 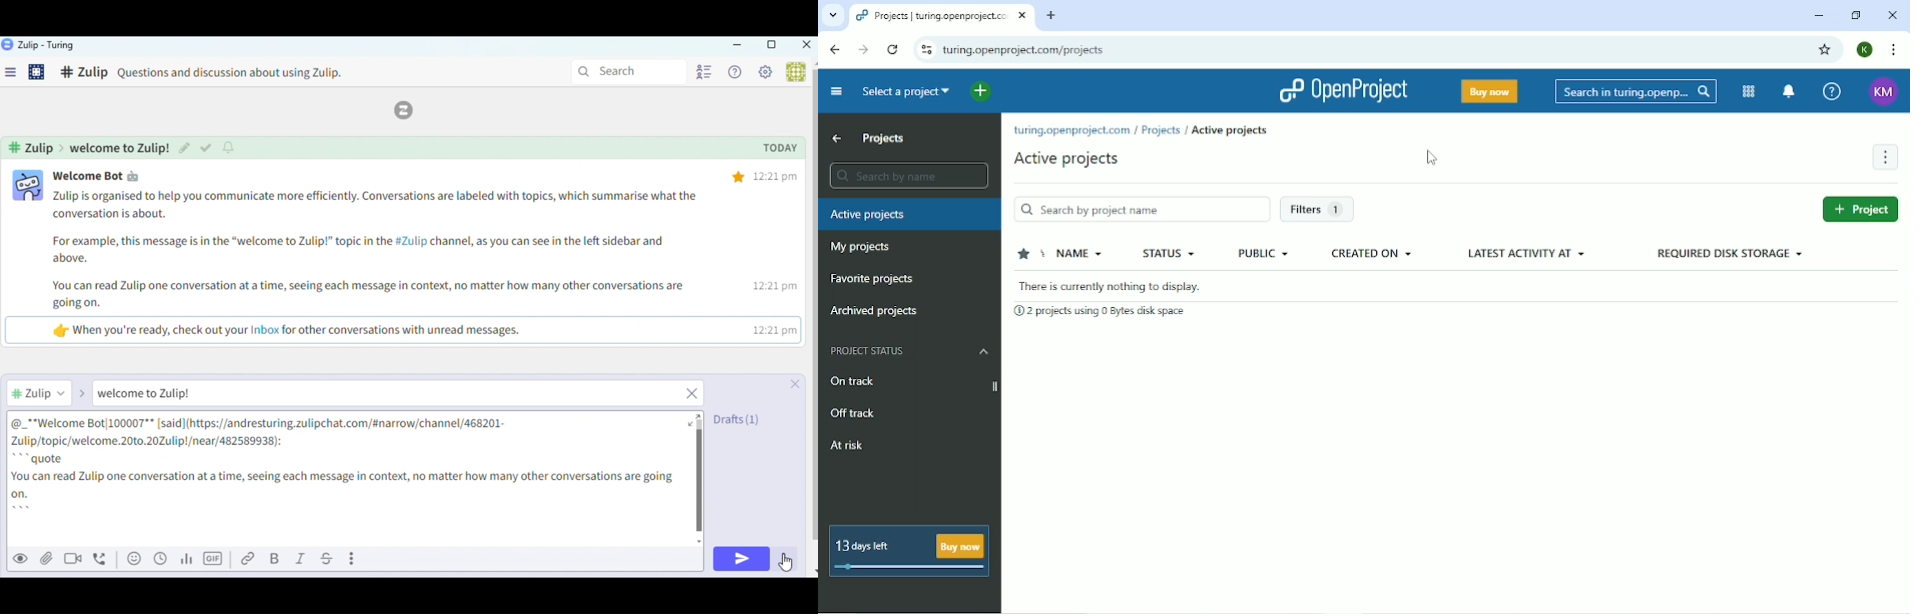 I want to click on Window size toggle, so click(x=1856, y=15).